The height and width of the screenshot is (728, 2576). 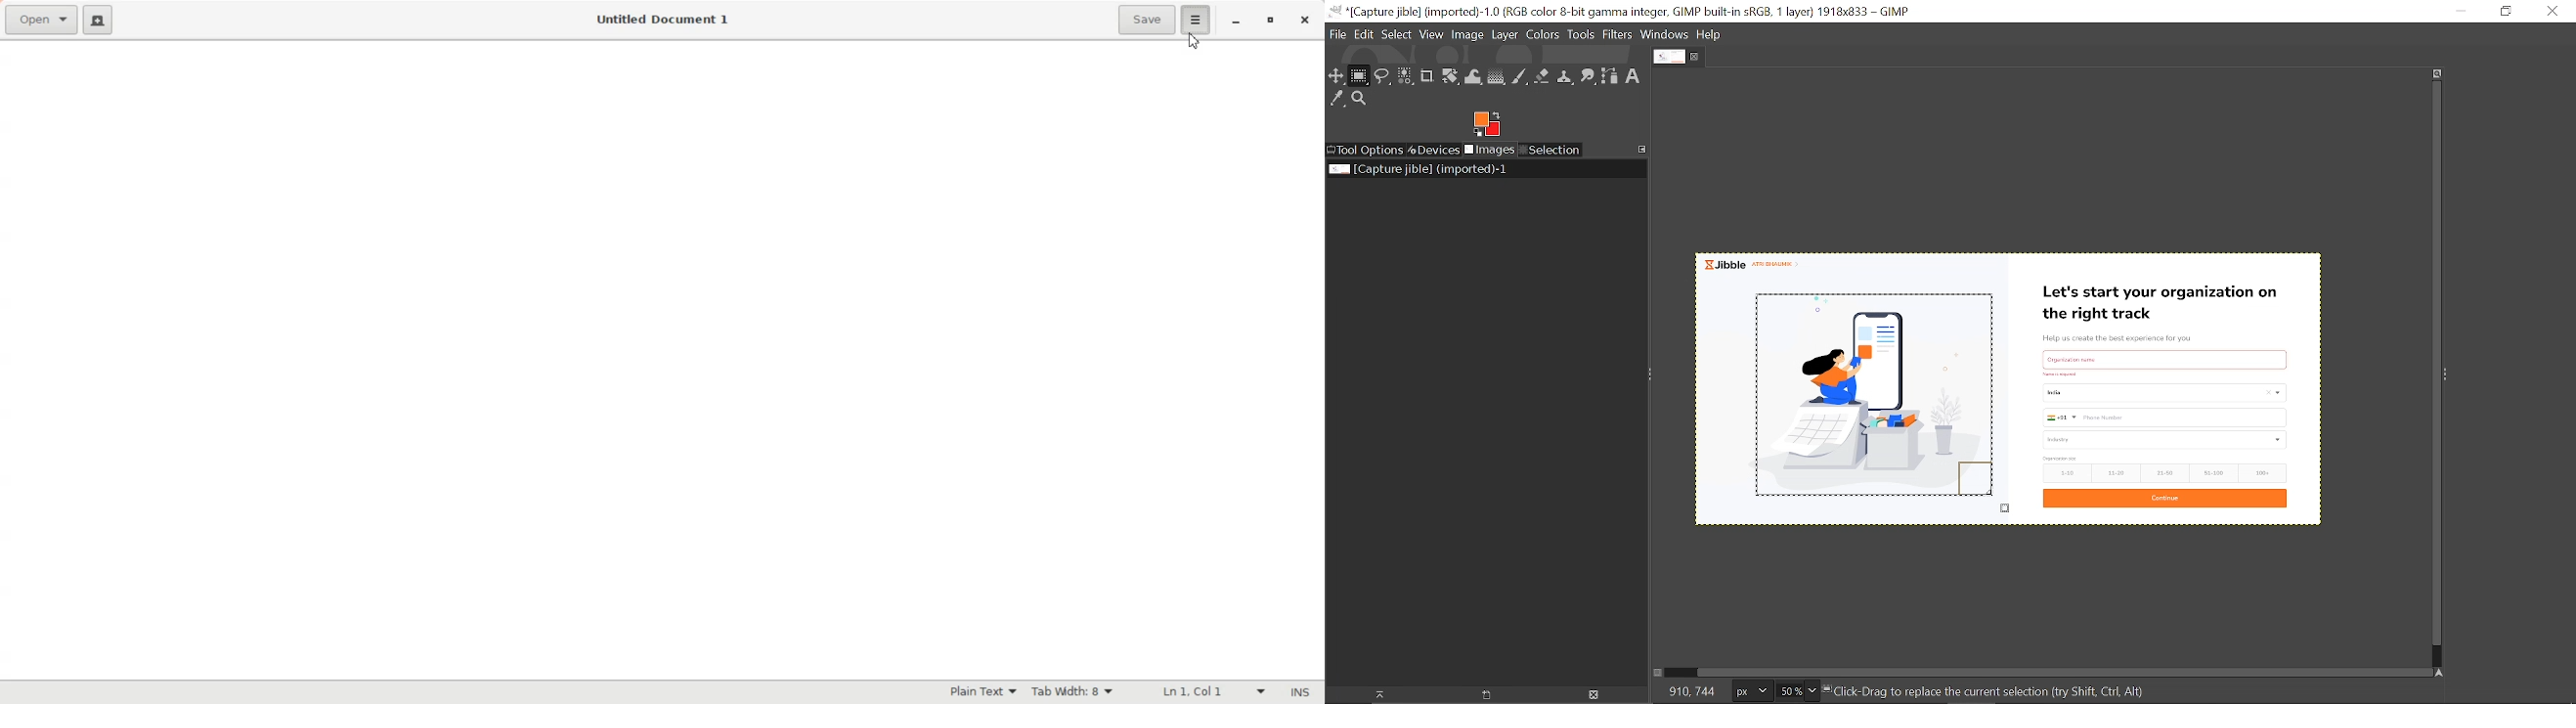 I want to click on Tools, so click(x=1582, y=34).